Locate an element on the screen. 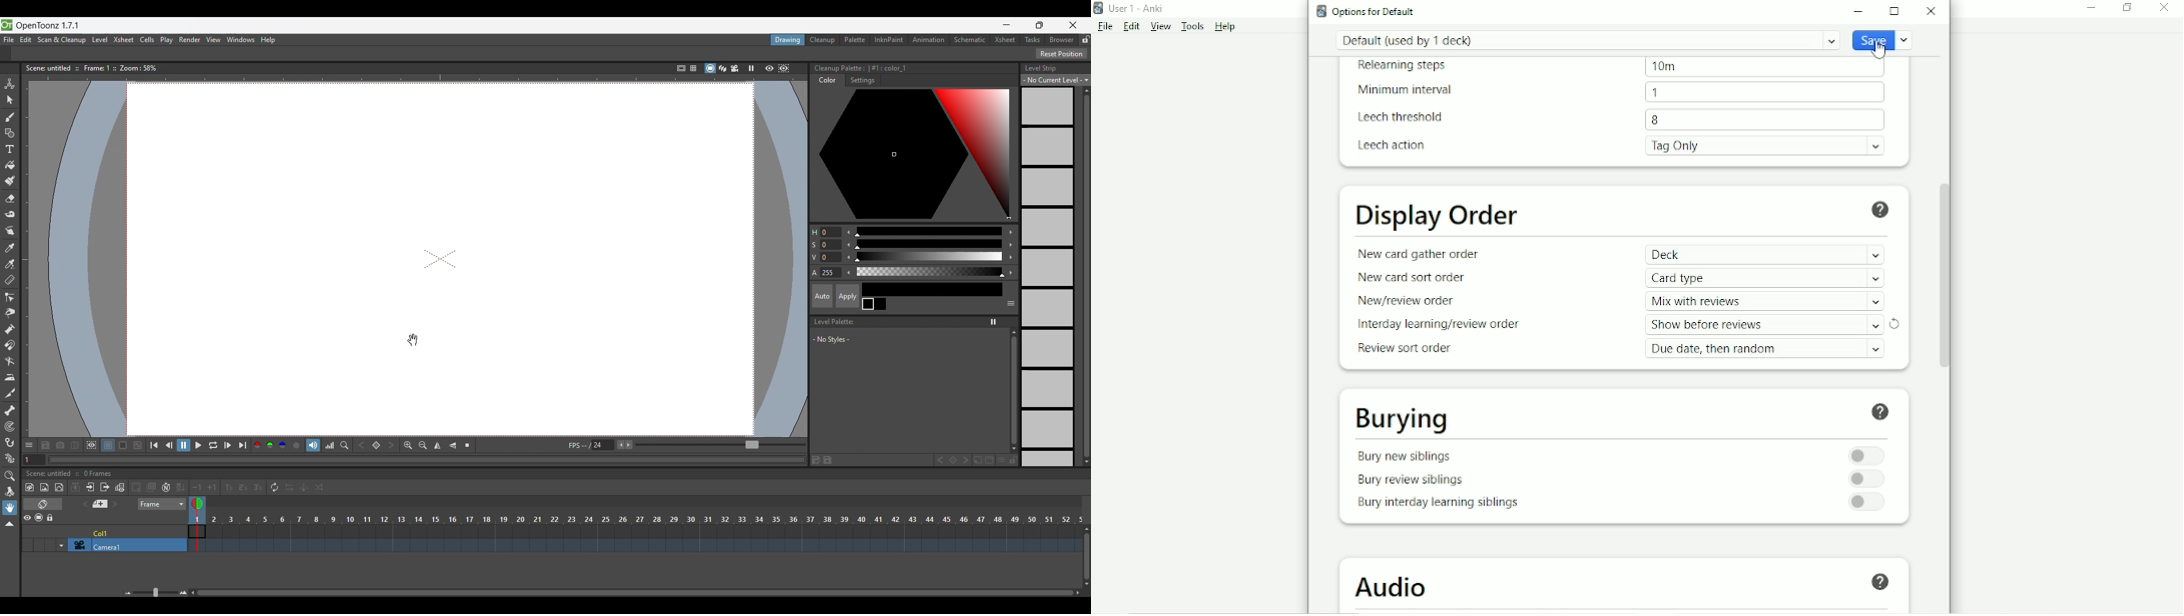 The image size is (2184, 616). Previous memo is located at coordinates (82, 503).